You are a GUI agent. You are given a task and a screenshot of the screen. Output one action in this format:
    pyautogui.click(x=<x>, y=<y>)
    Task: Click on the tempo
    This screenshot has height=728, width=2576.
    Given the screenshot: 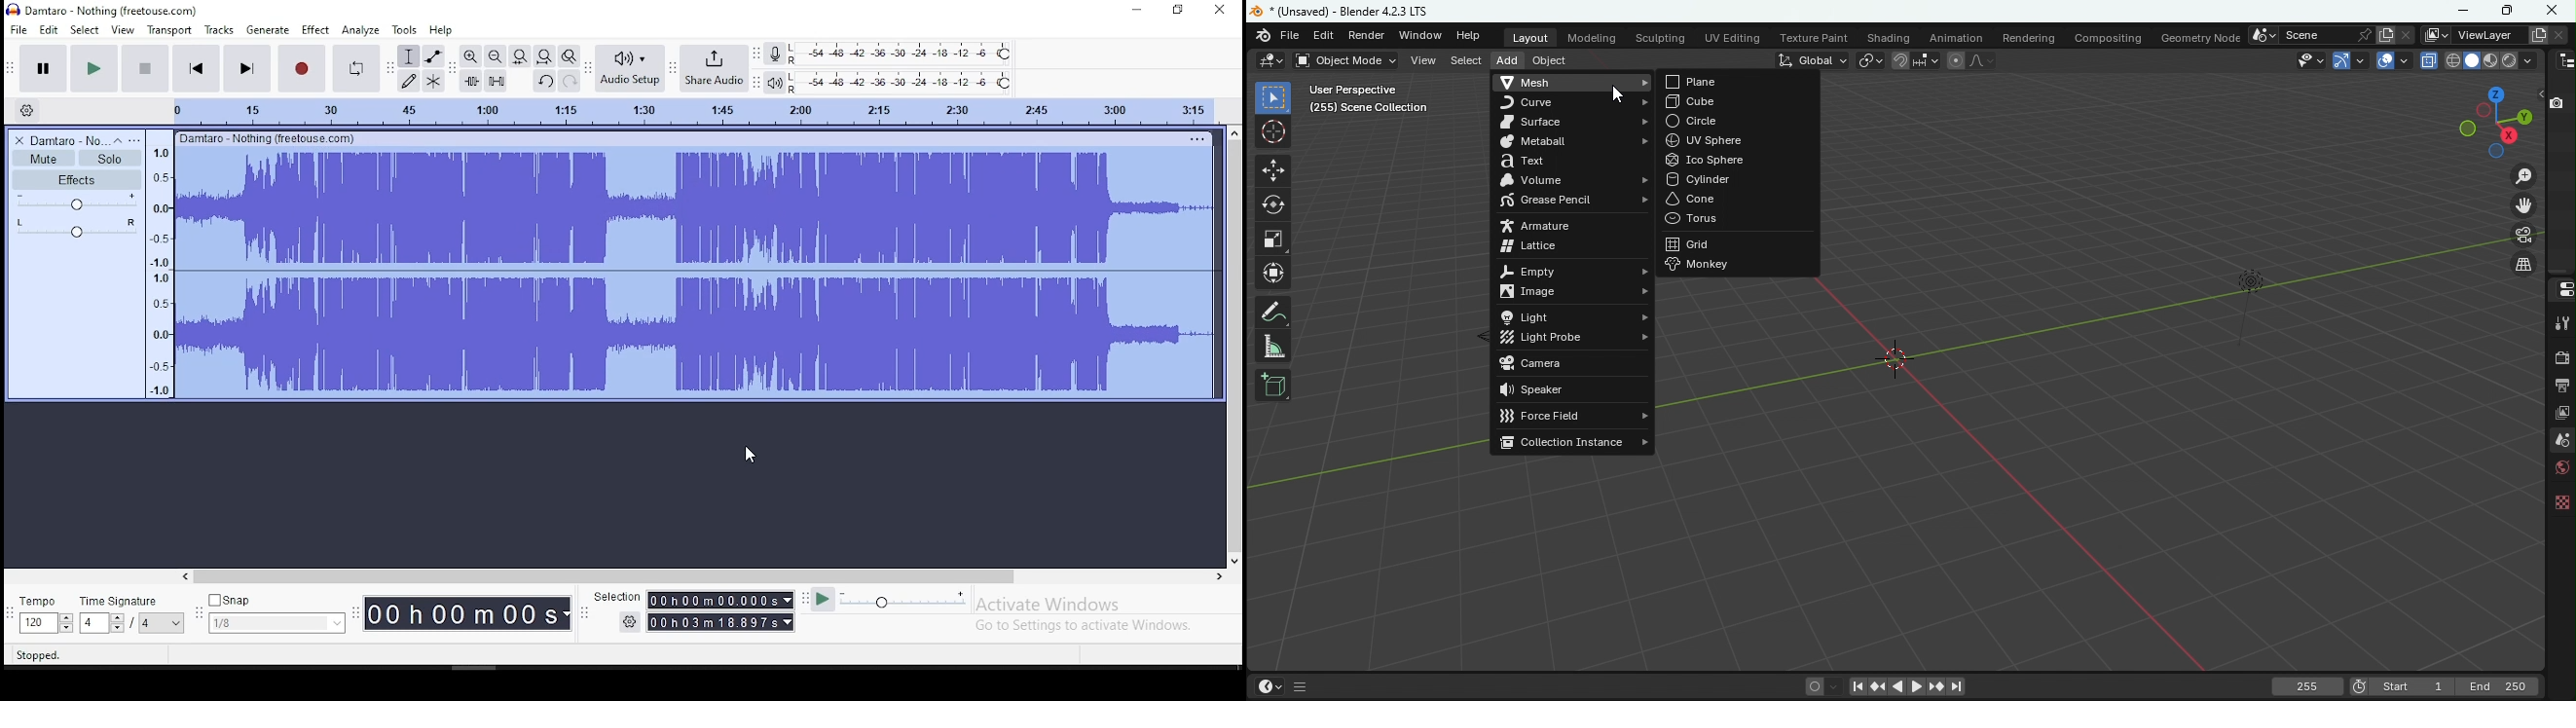 What is the action you would take?
    pyautogui.click(x=43, y=612)
    